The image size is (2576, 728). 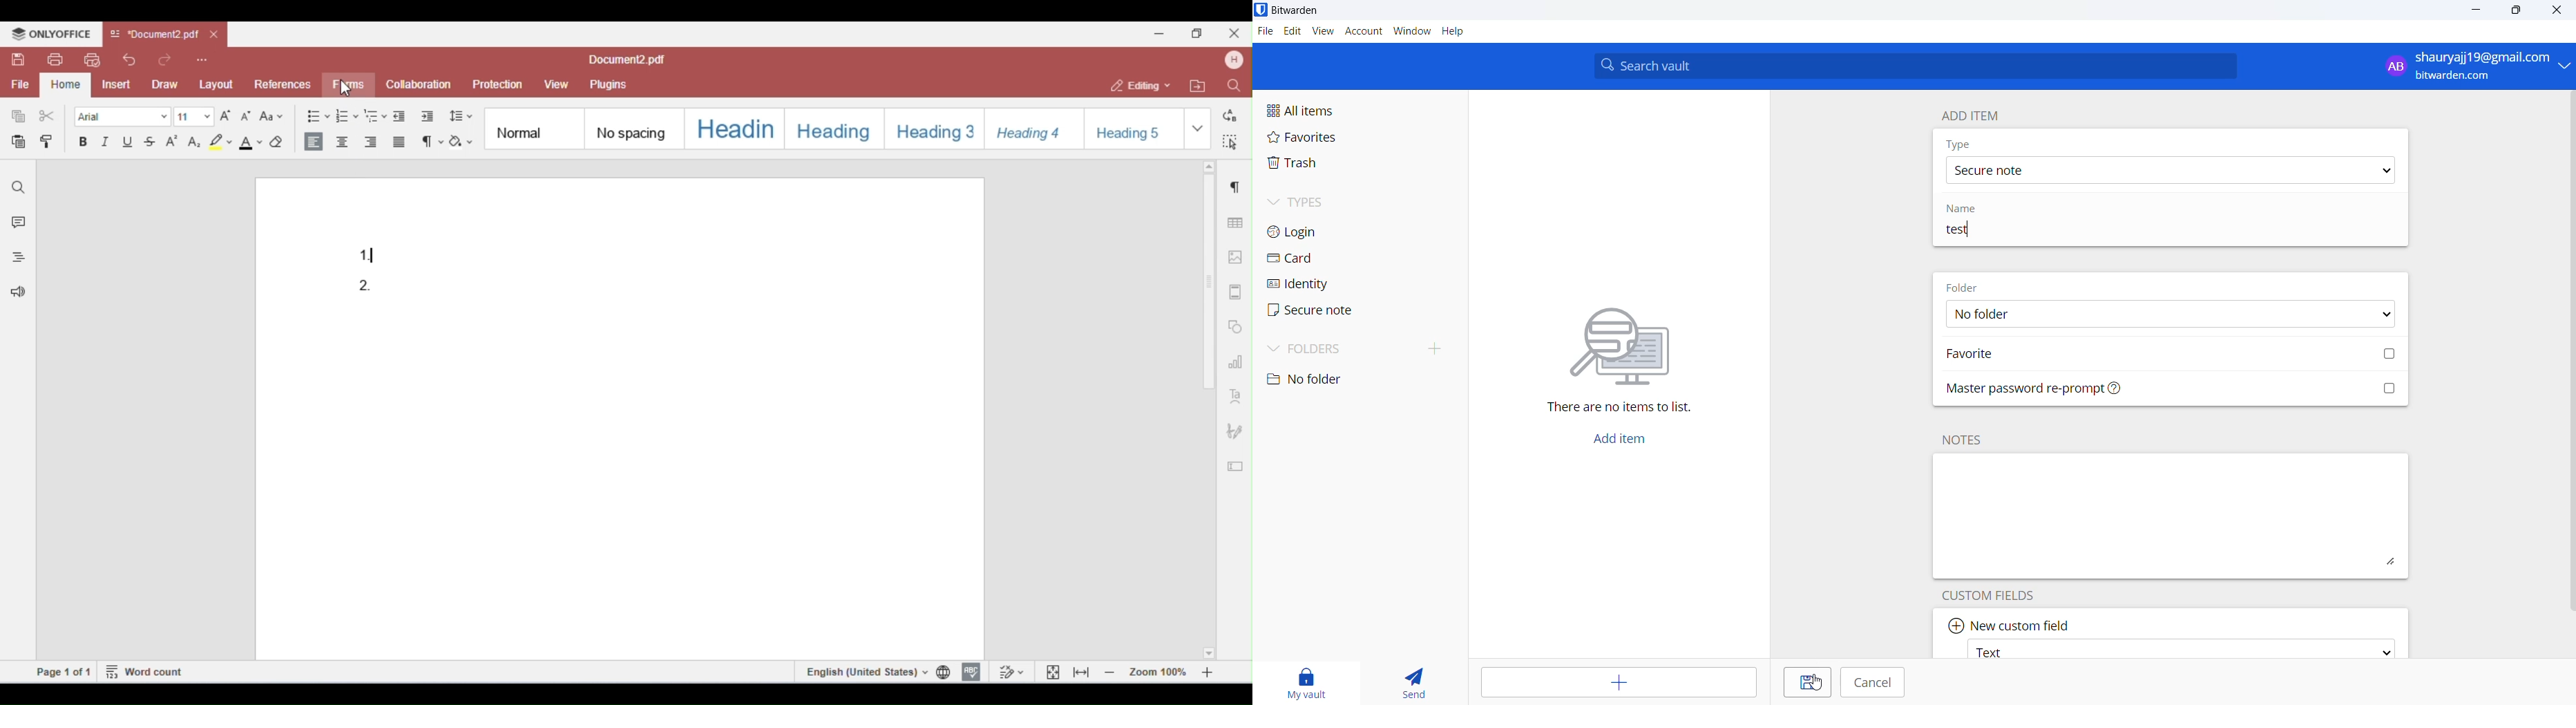 What do you see at coordinates (1622, 351) in the screenshot?
I see `graphic and text` at bounding box center [1622, 351].